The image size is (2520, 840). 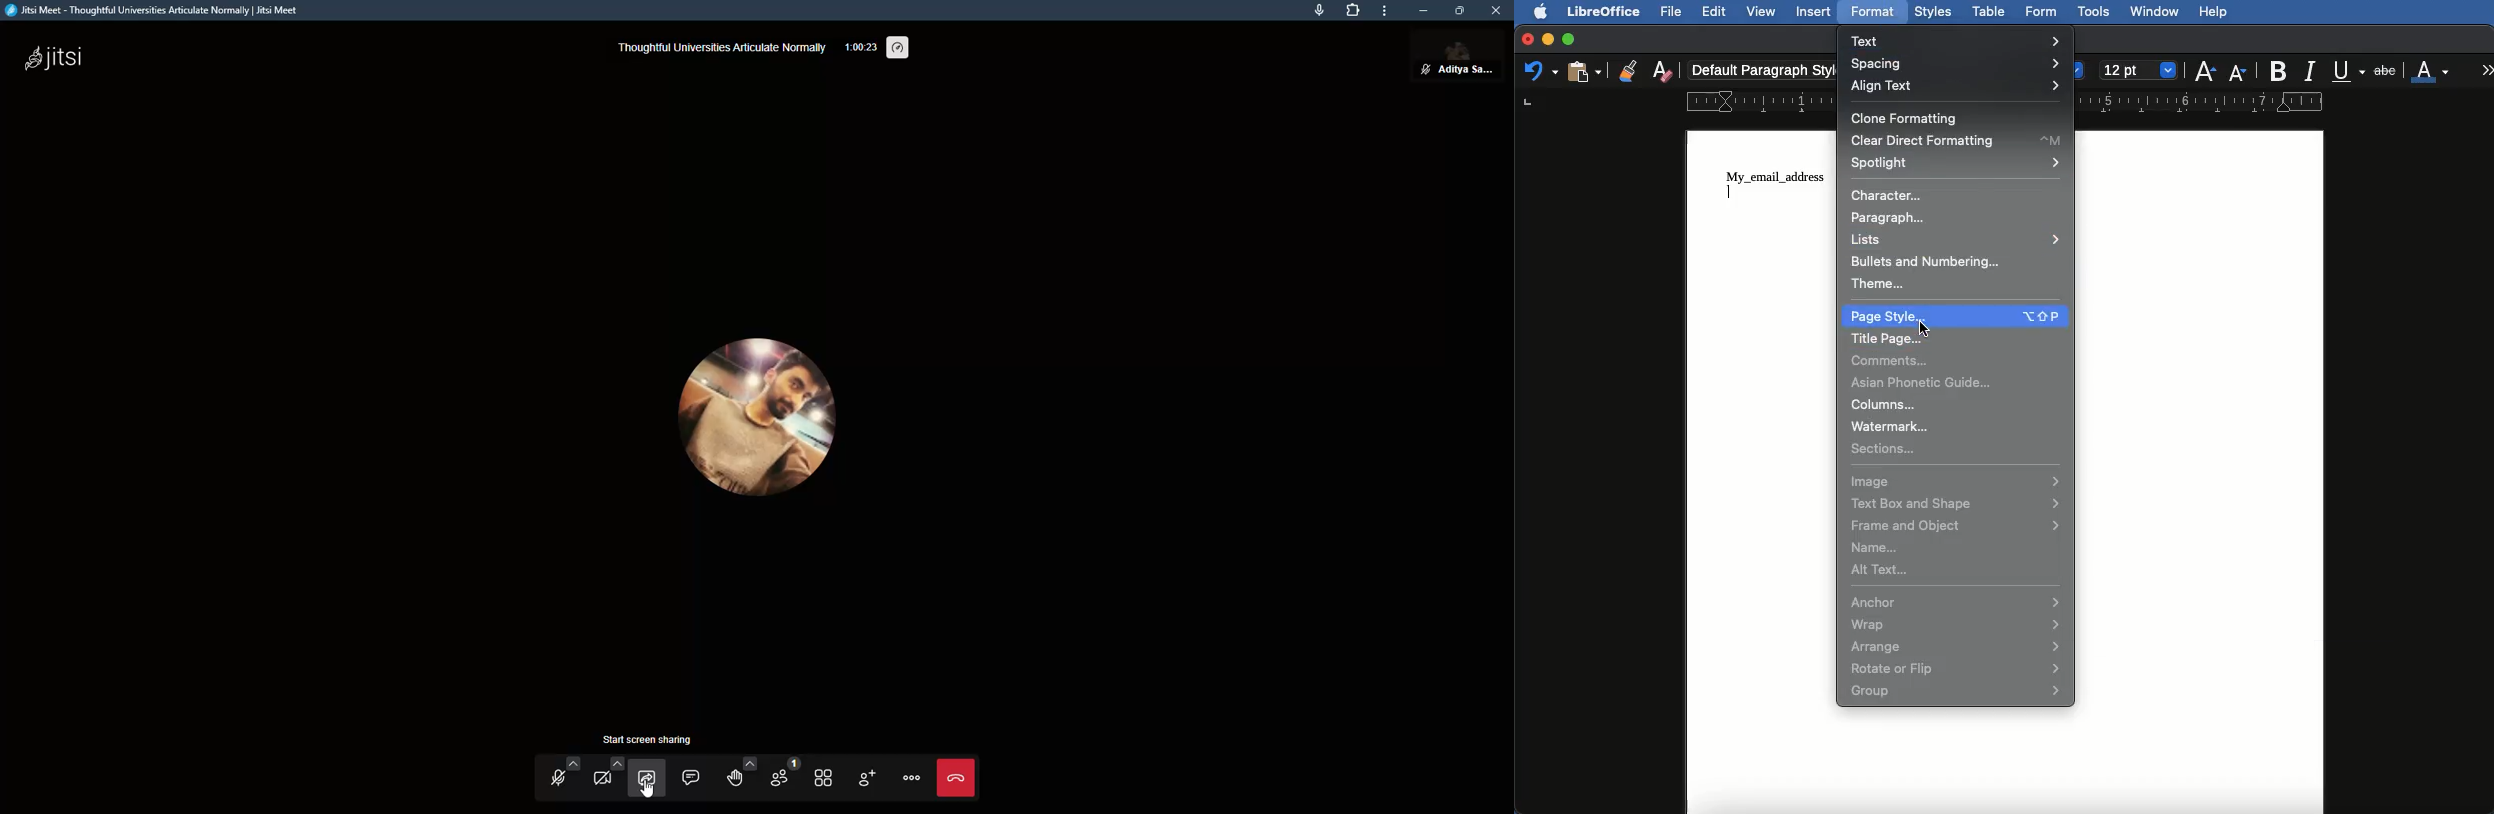 What do you see at coordinates (1354, 13) in the screenshot?
I see `extensions` at bounding box center [1354, 13].